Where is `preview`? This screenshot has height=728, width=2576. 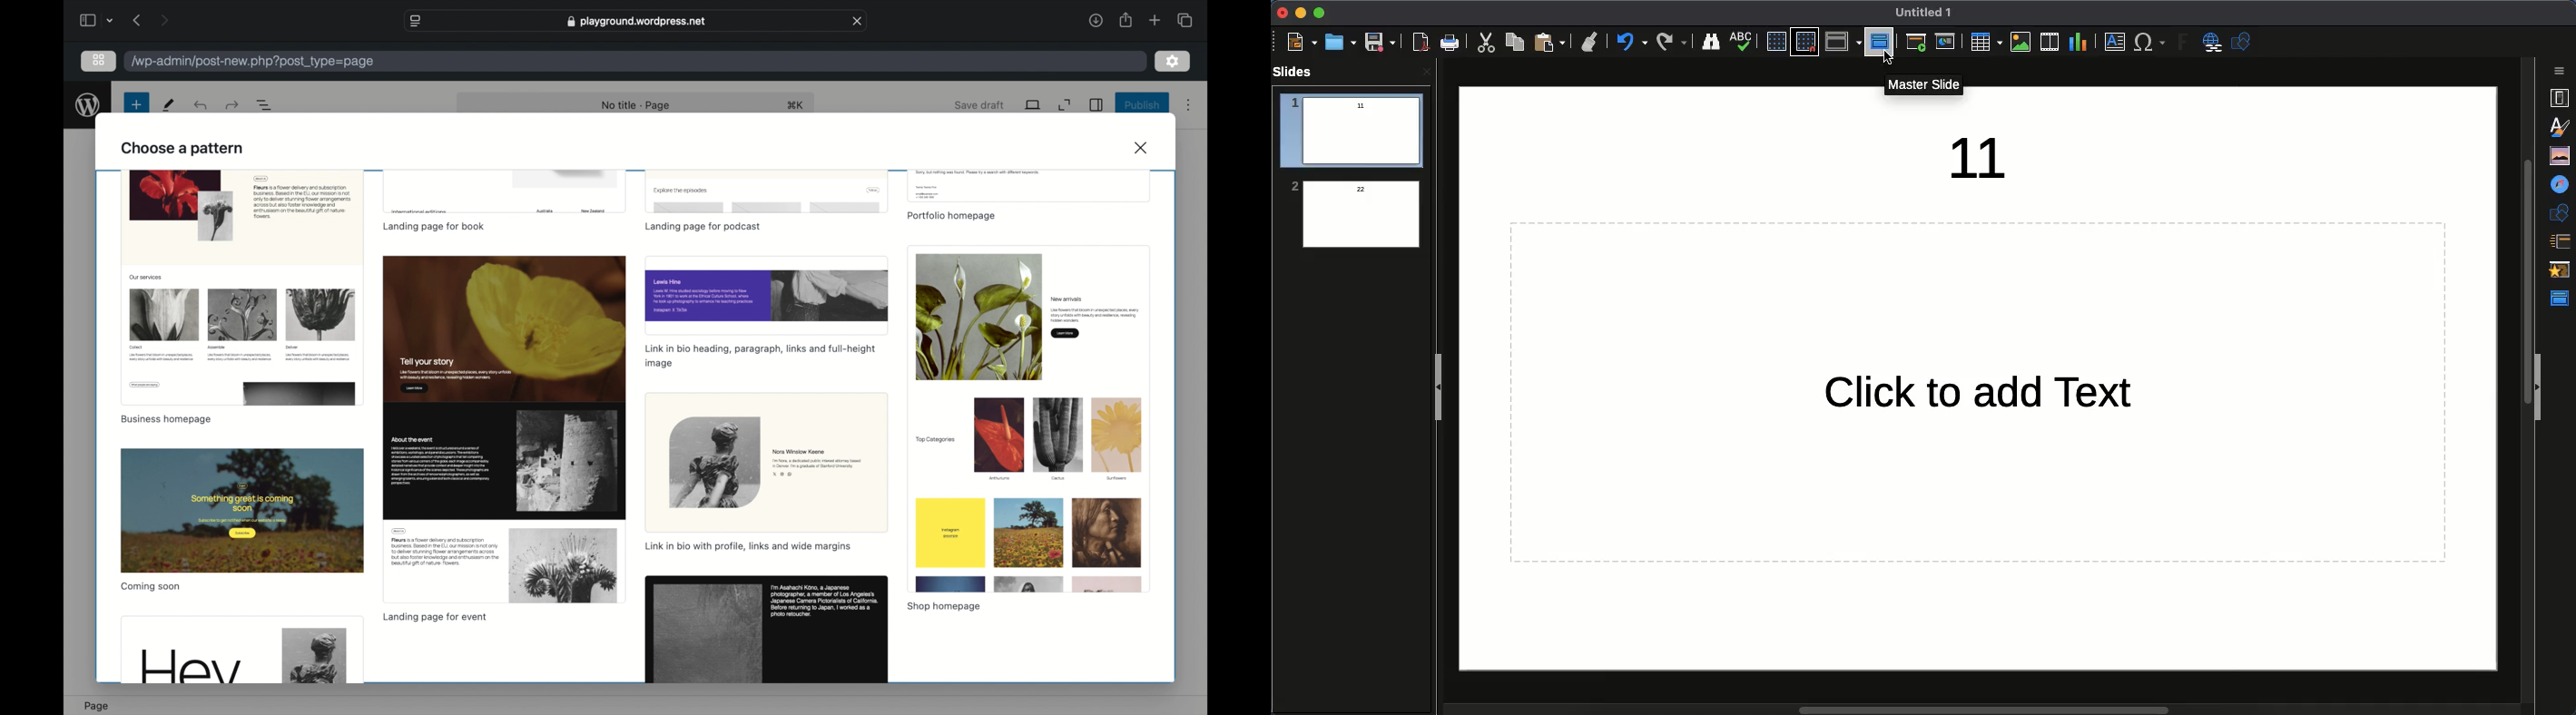 preview is located at coordinates (504, 191).